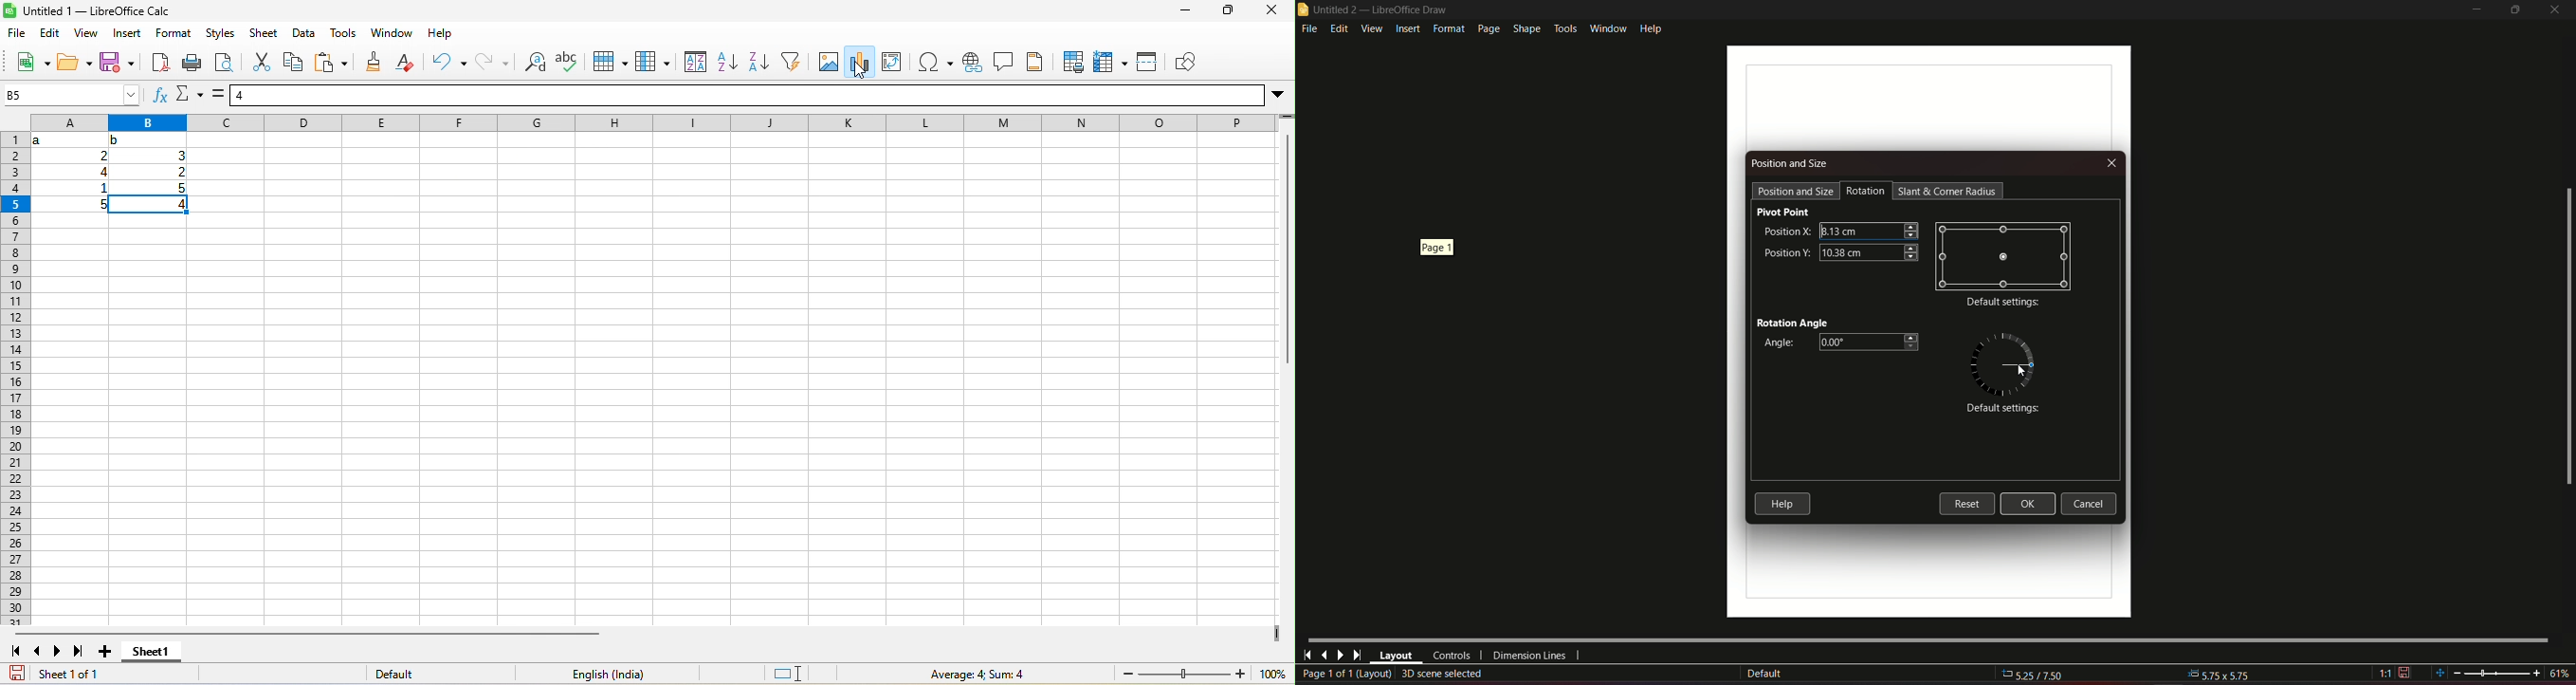  I want to click on page, so click(1487, 29).